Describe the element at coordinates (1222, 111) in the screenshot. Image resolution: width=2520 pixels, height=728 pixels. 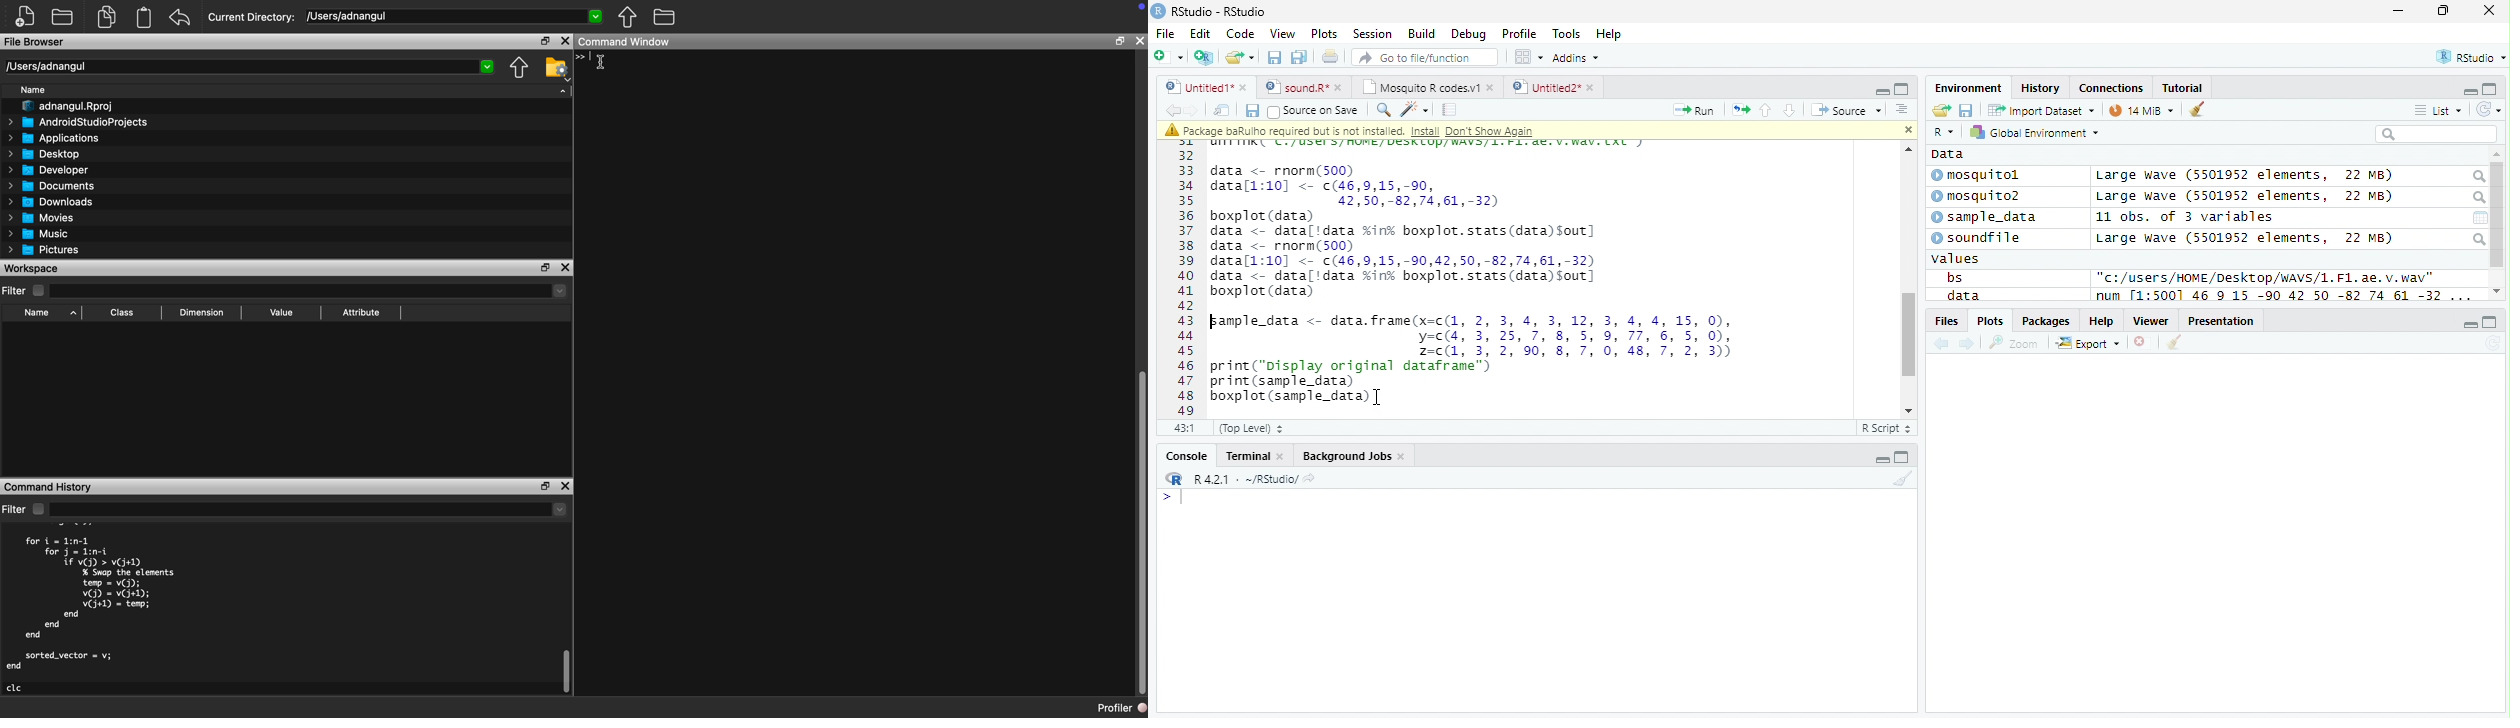
I see `Show in new window` at that location.